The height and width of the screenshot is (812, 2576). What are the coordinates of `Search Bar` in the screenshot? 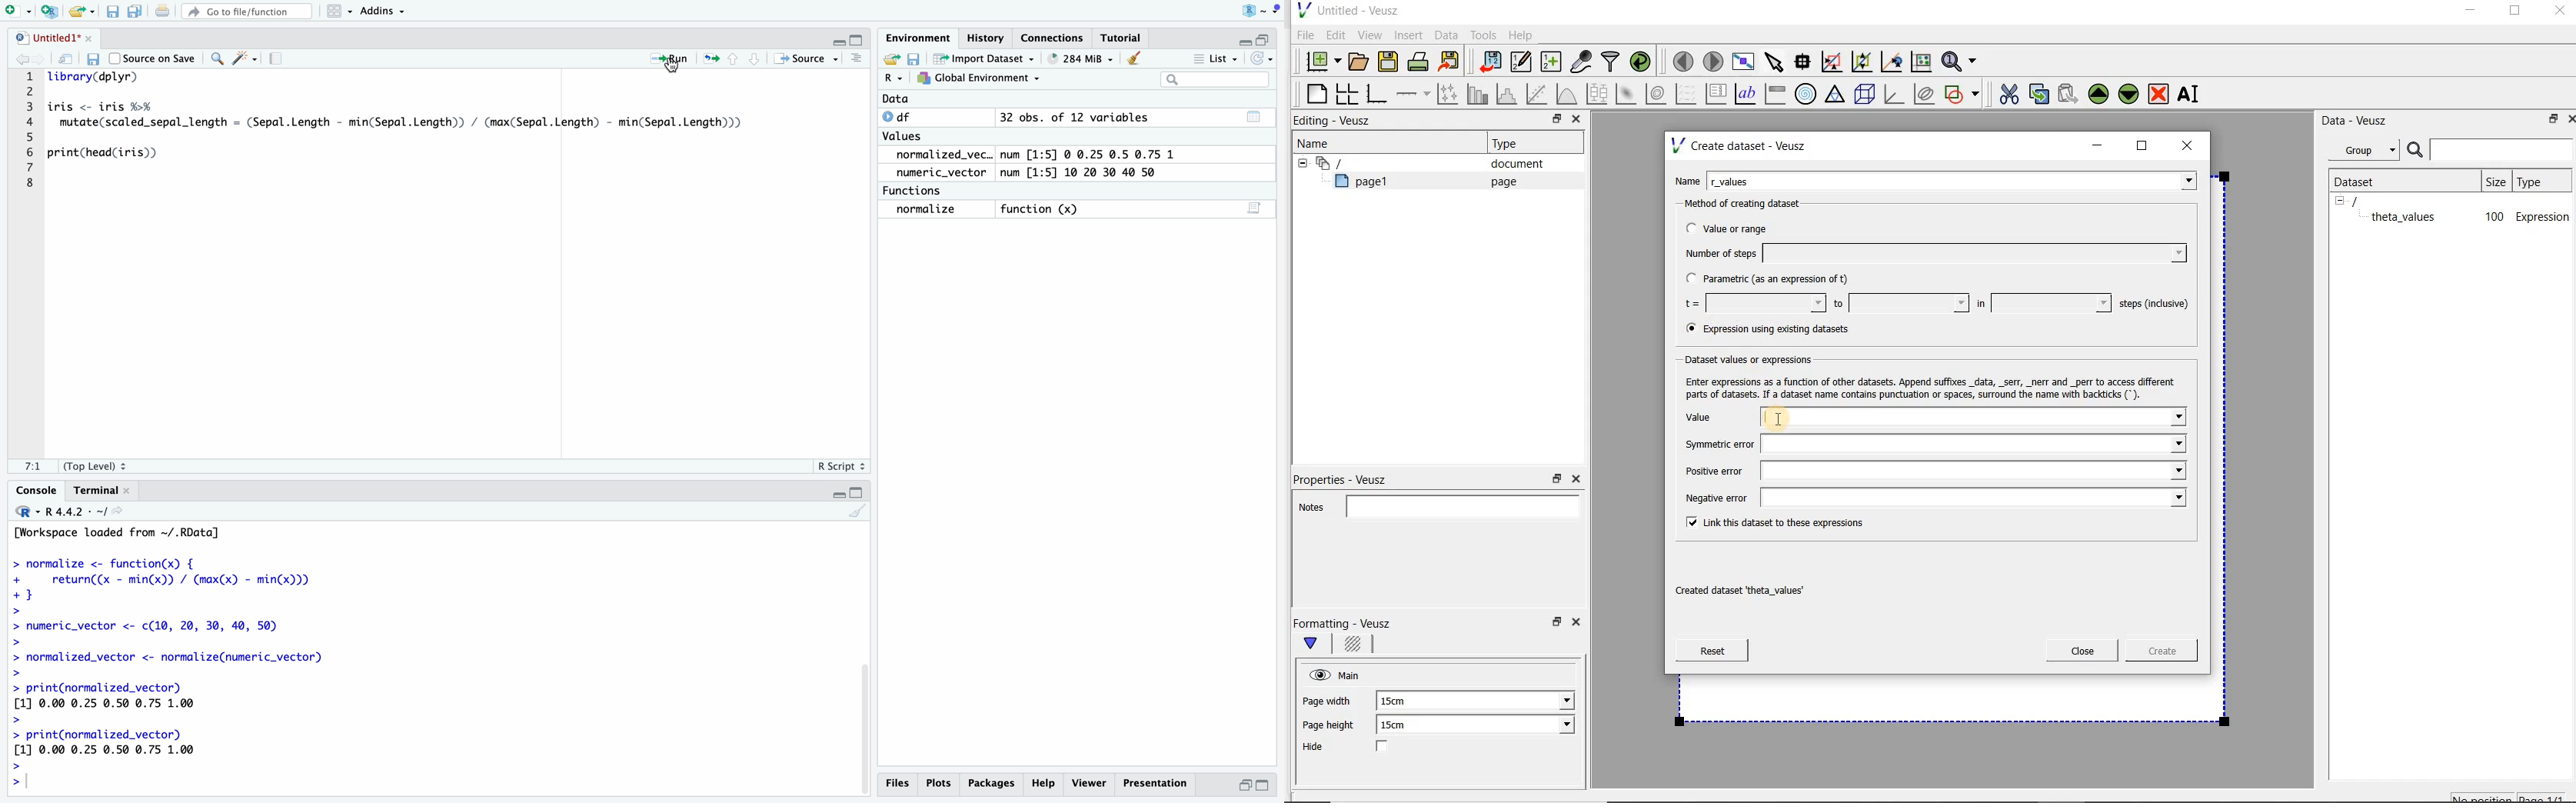 It's located at (1214, 81).